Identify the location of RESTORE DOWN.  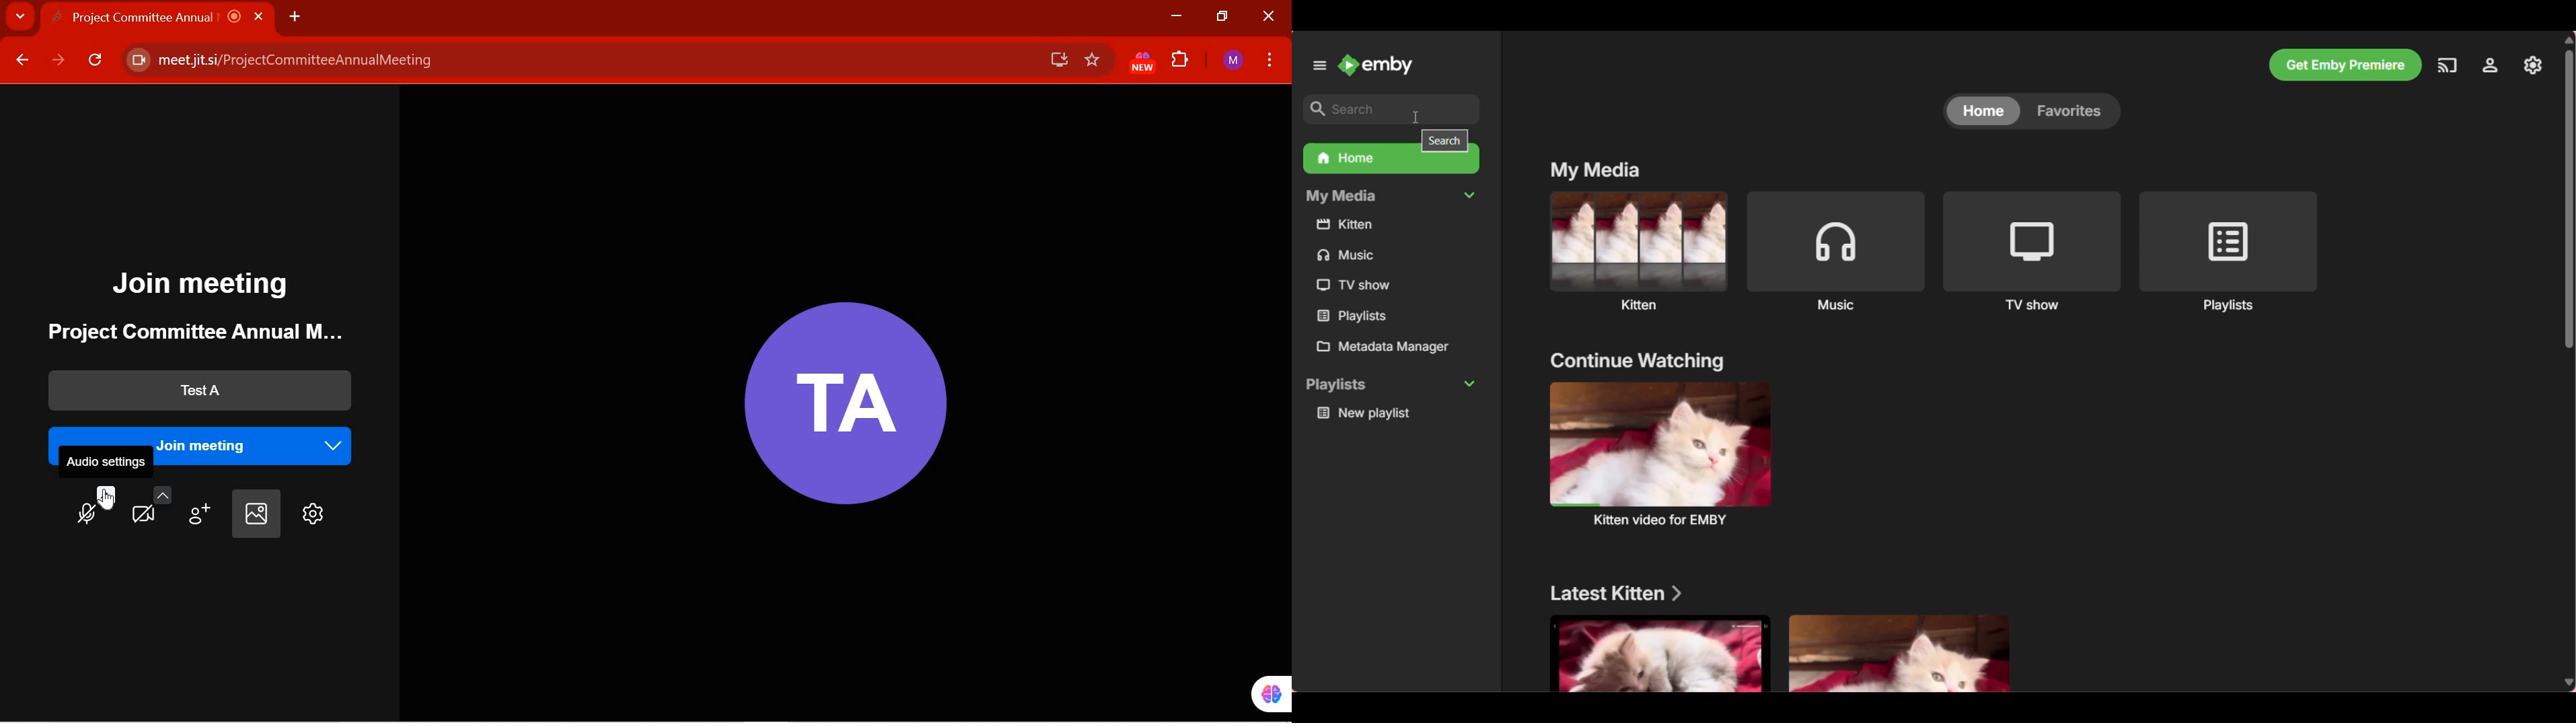
(1223, 17).